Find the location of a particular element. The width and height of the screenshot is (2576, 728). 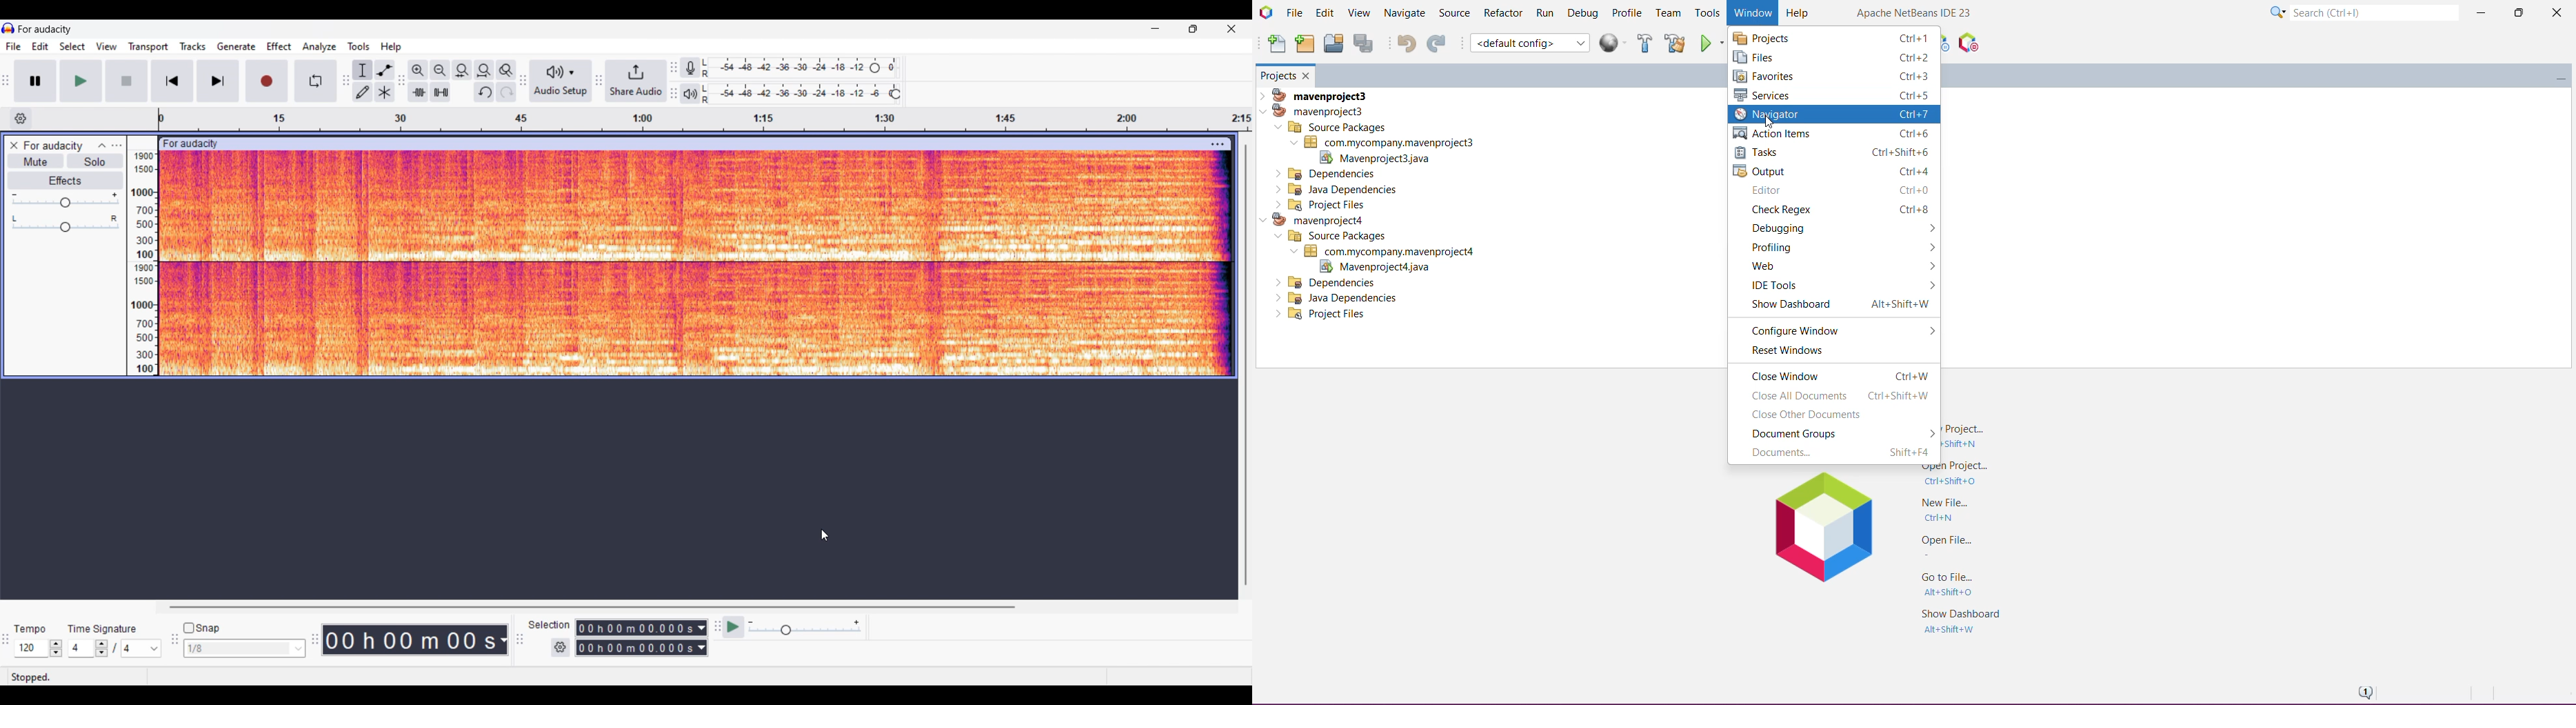

Effects is located at coordinates (65, 181).